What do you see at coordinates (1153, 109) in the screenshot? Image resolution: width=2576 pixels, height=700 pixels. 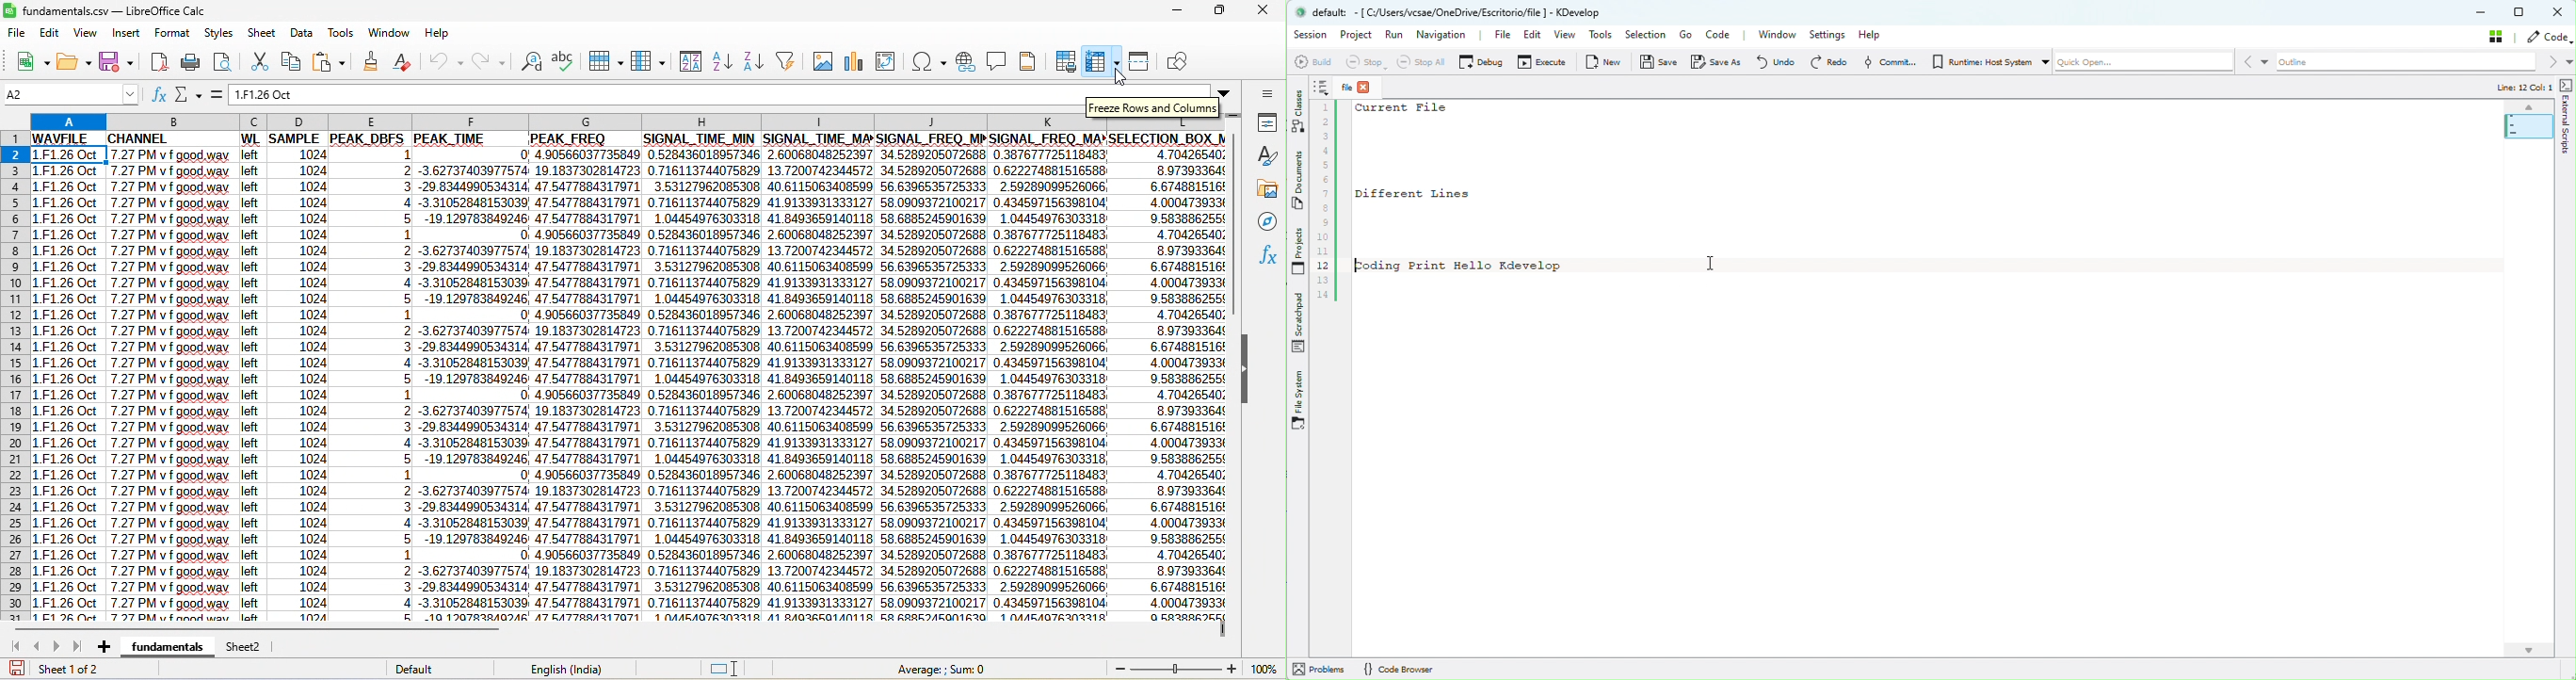 I see `freeze row and columns dialog box` at bounding box center [1153, 109].